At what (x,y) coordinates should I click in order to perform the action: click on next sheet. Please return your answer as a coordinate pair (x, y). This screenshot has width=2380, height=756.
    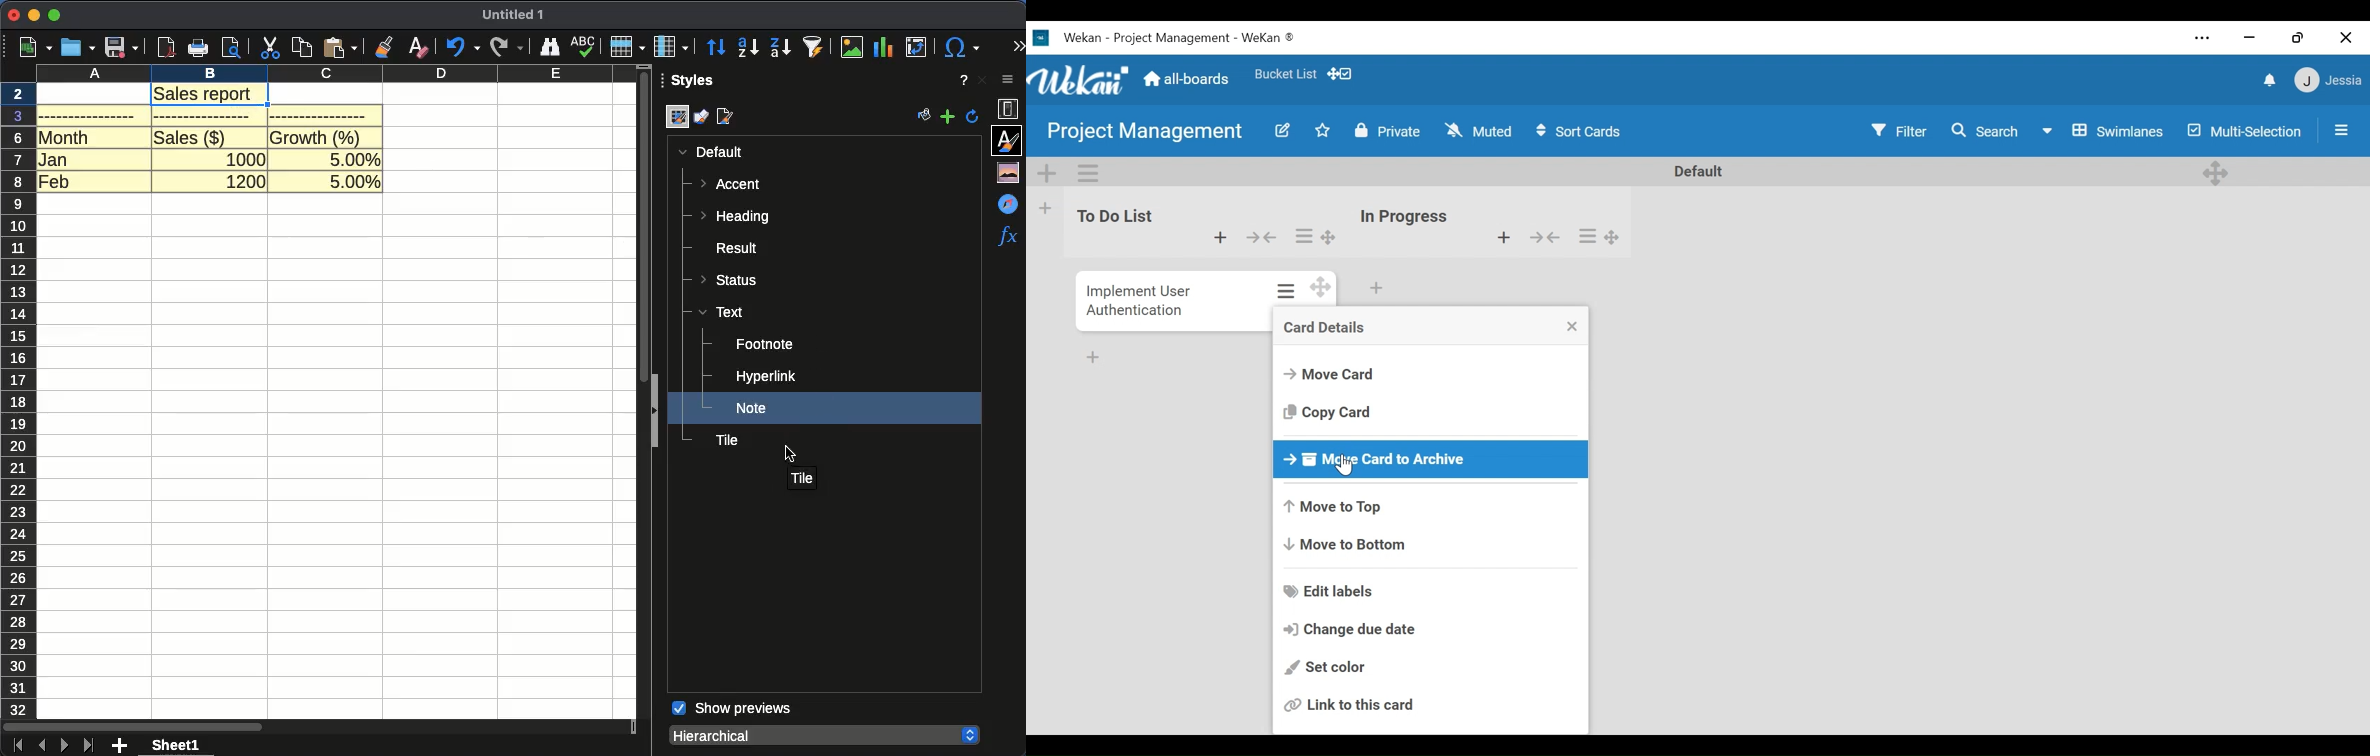
    Looking at the image, I should click on (63, 745).